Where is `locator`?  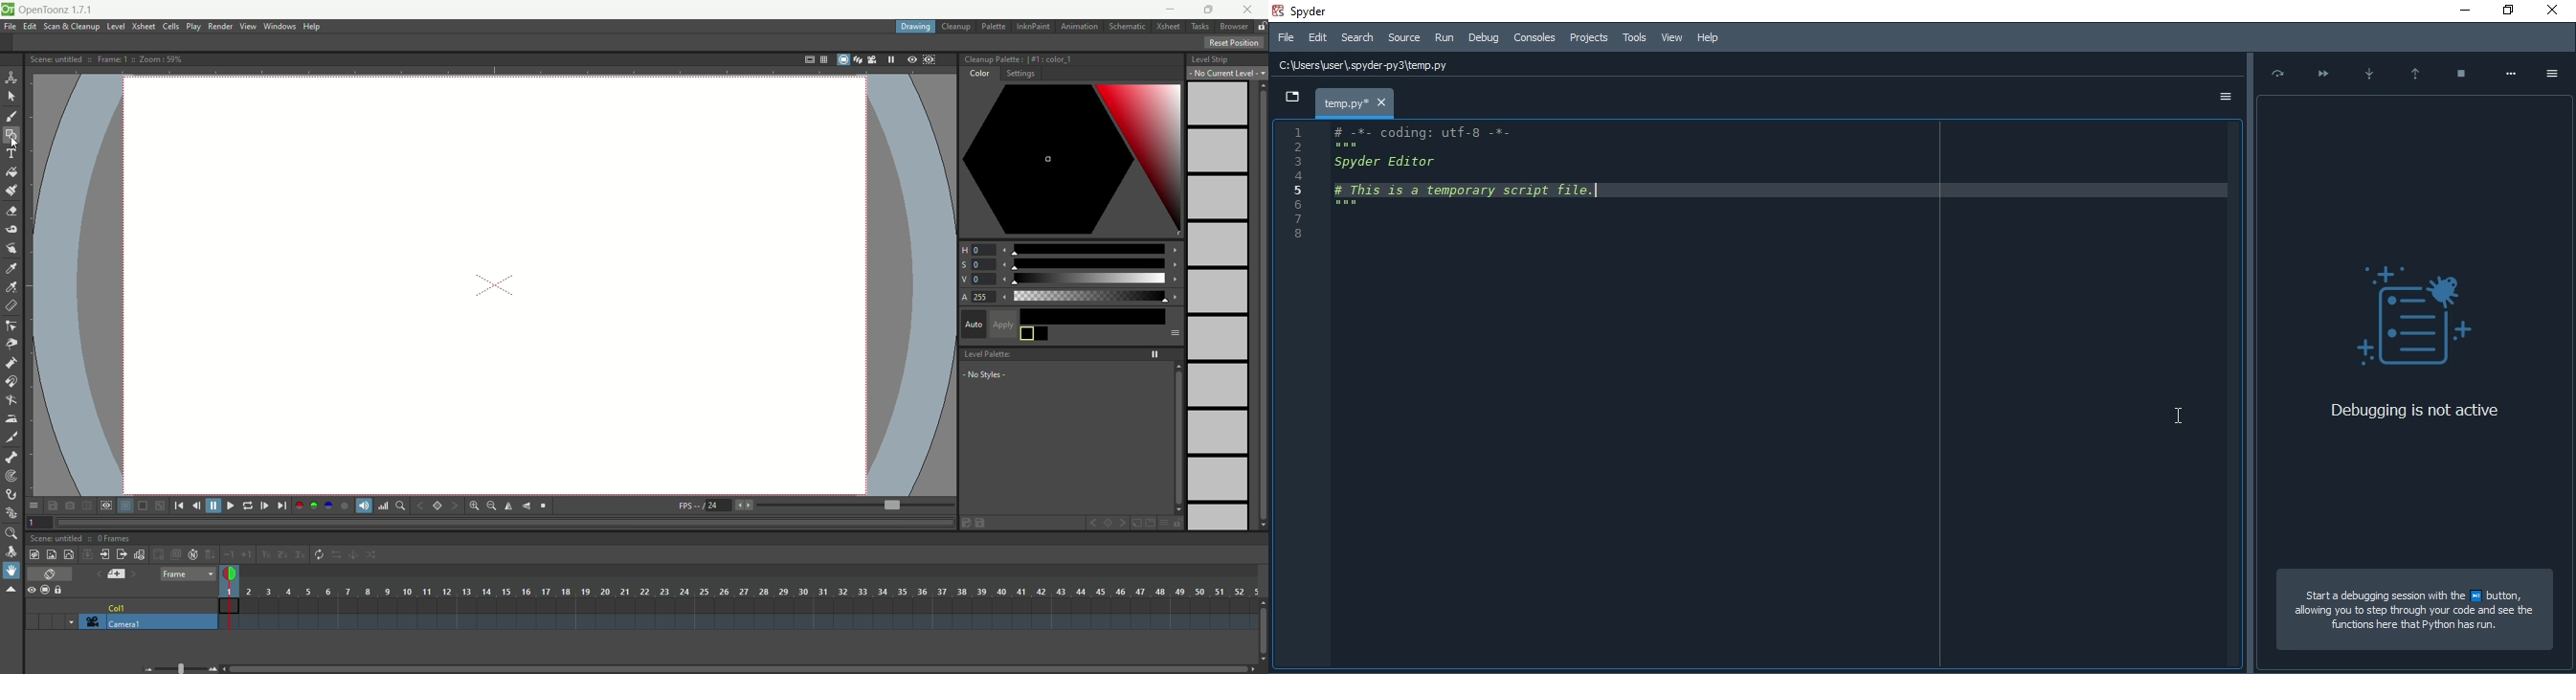 locator is located at coordinates (400, 506).